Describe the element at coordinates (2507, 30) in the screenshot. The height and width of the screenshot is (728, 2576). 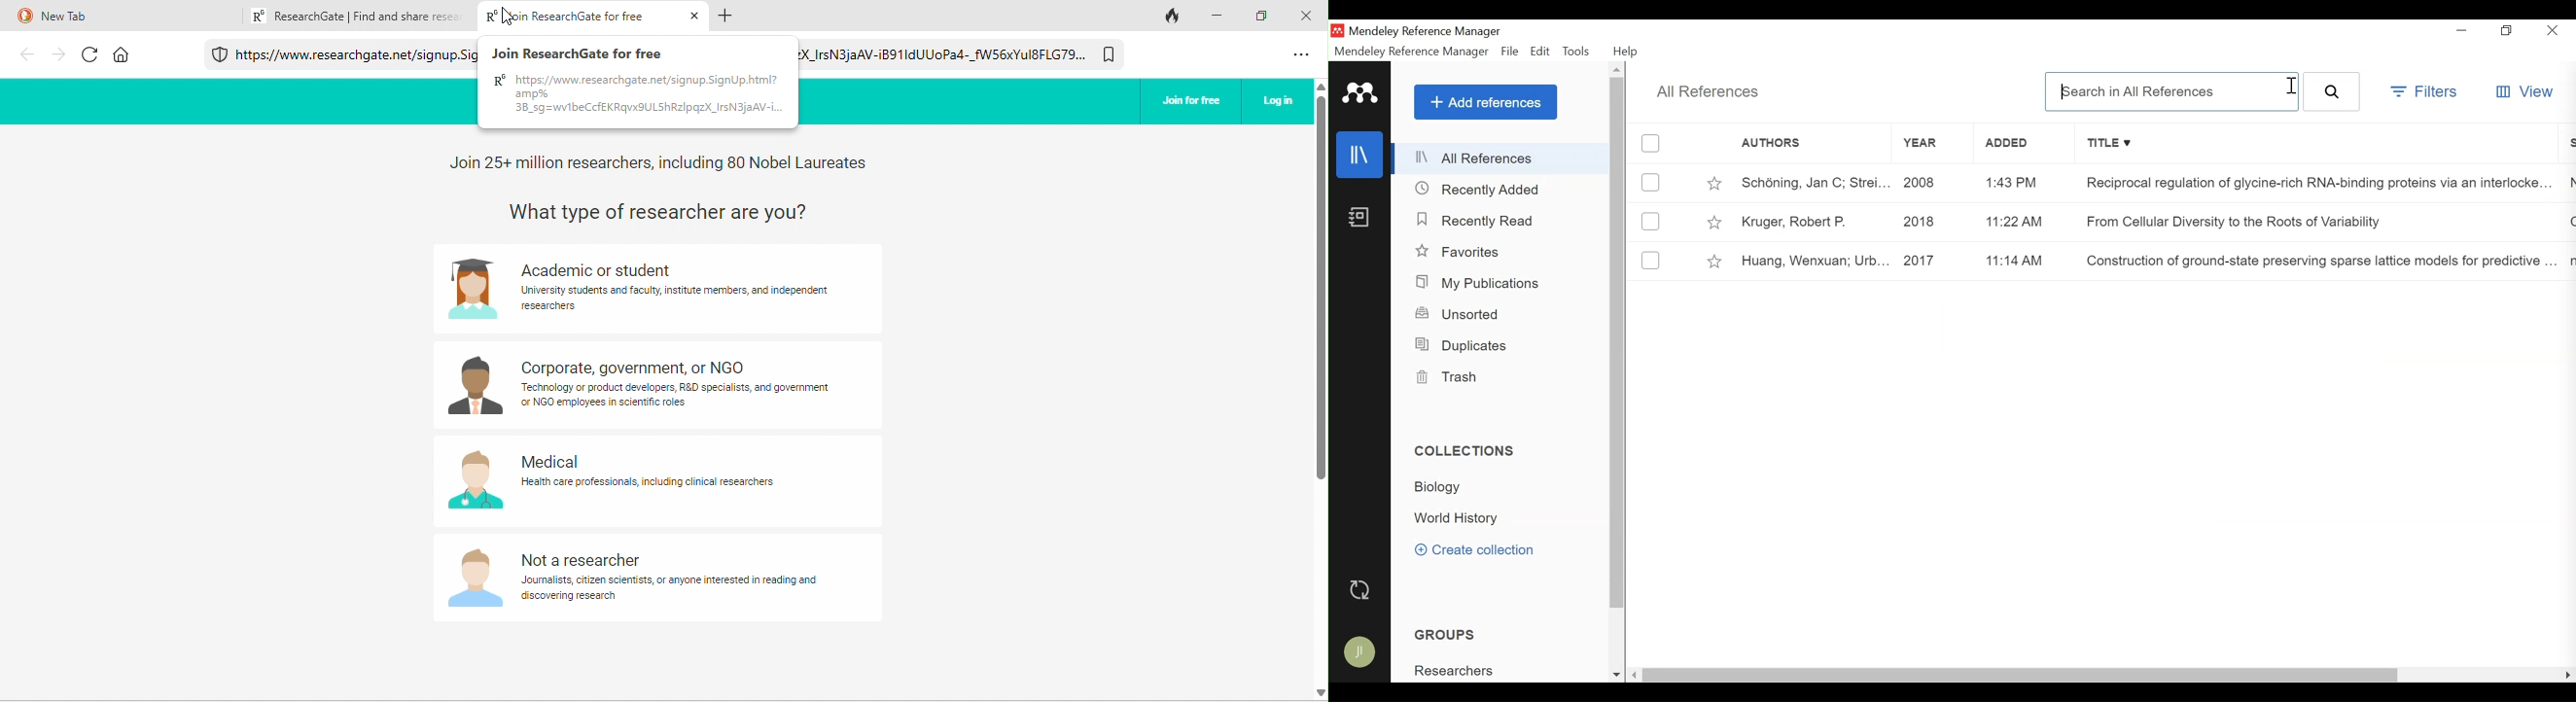
I see `Restore` at that location.